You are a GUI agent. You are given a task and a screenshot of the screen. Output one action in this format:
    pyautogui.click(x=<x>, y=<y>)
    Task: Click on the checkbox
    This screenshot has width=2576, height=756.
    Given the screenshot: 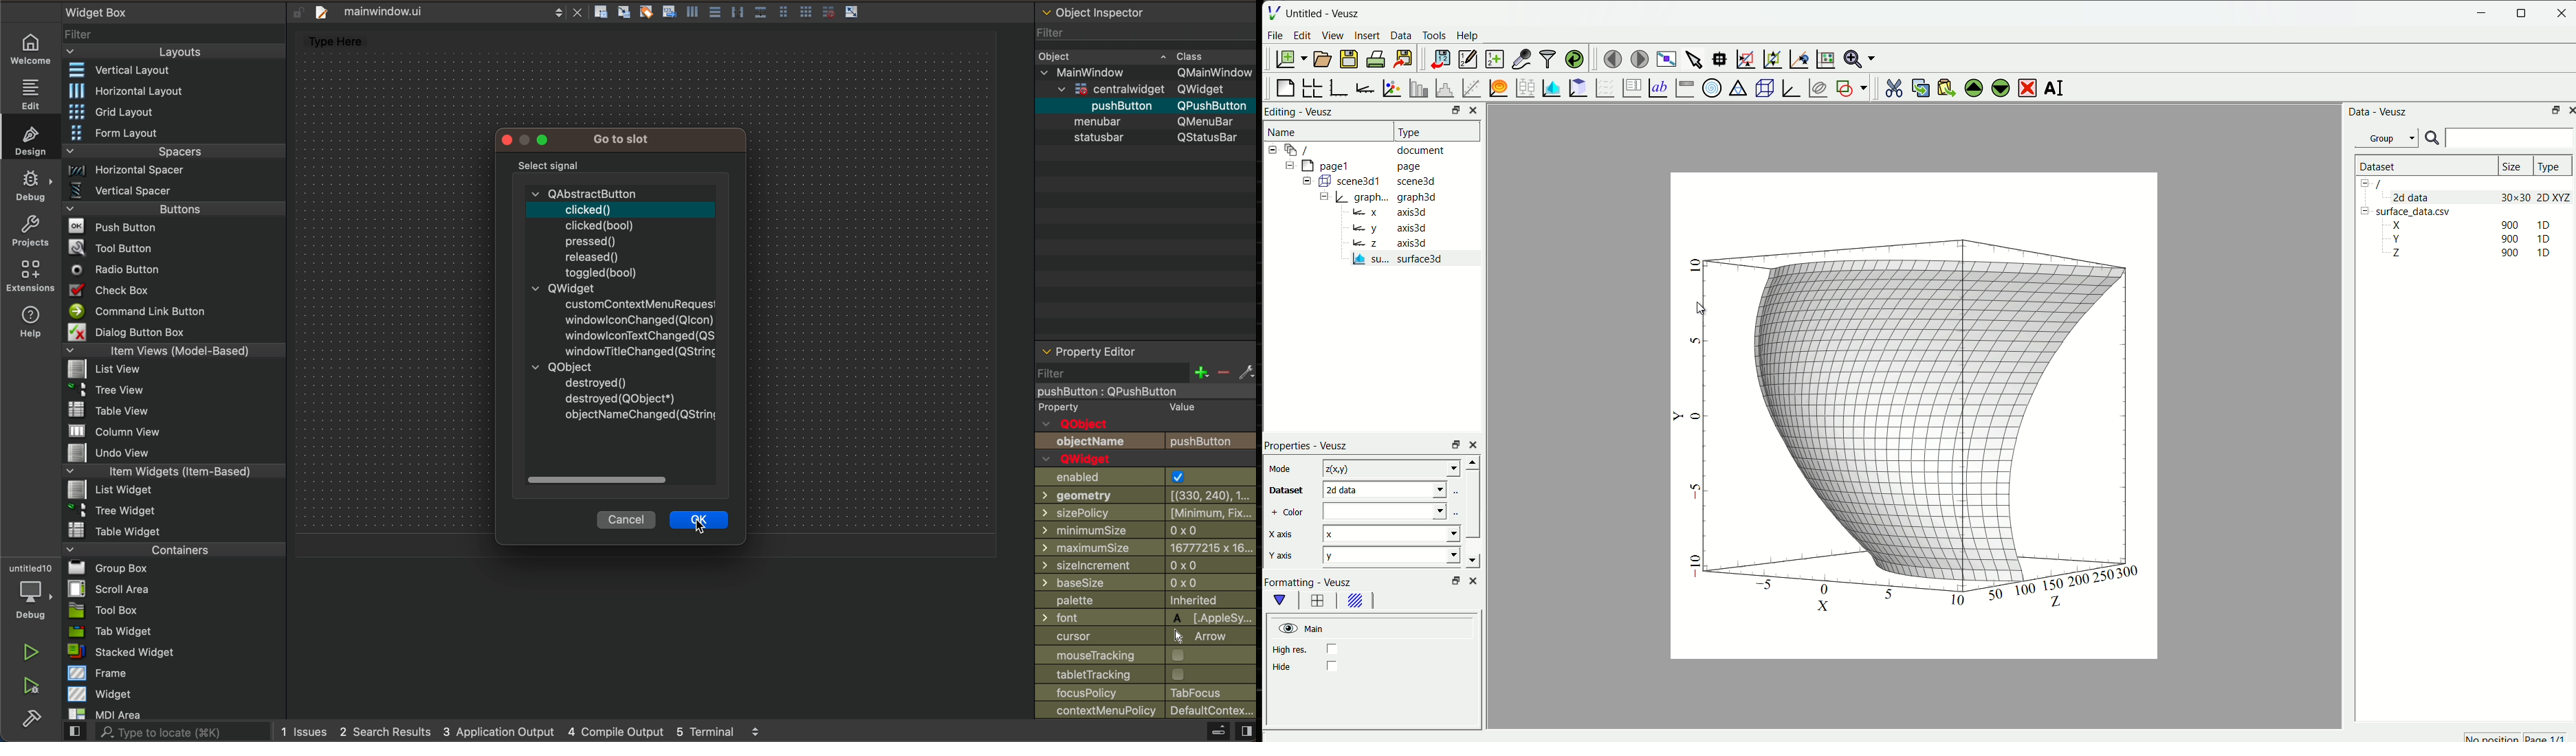 What is the action you would take?
    pyautogui.click(x=1333, y=649)
    